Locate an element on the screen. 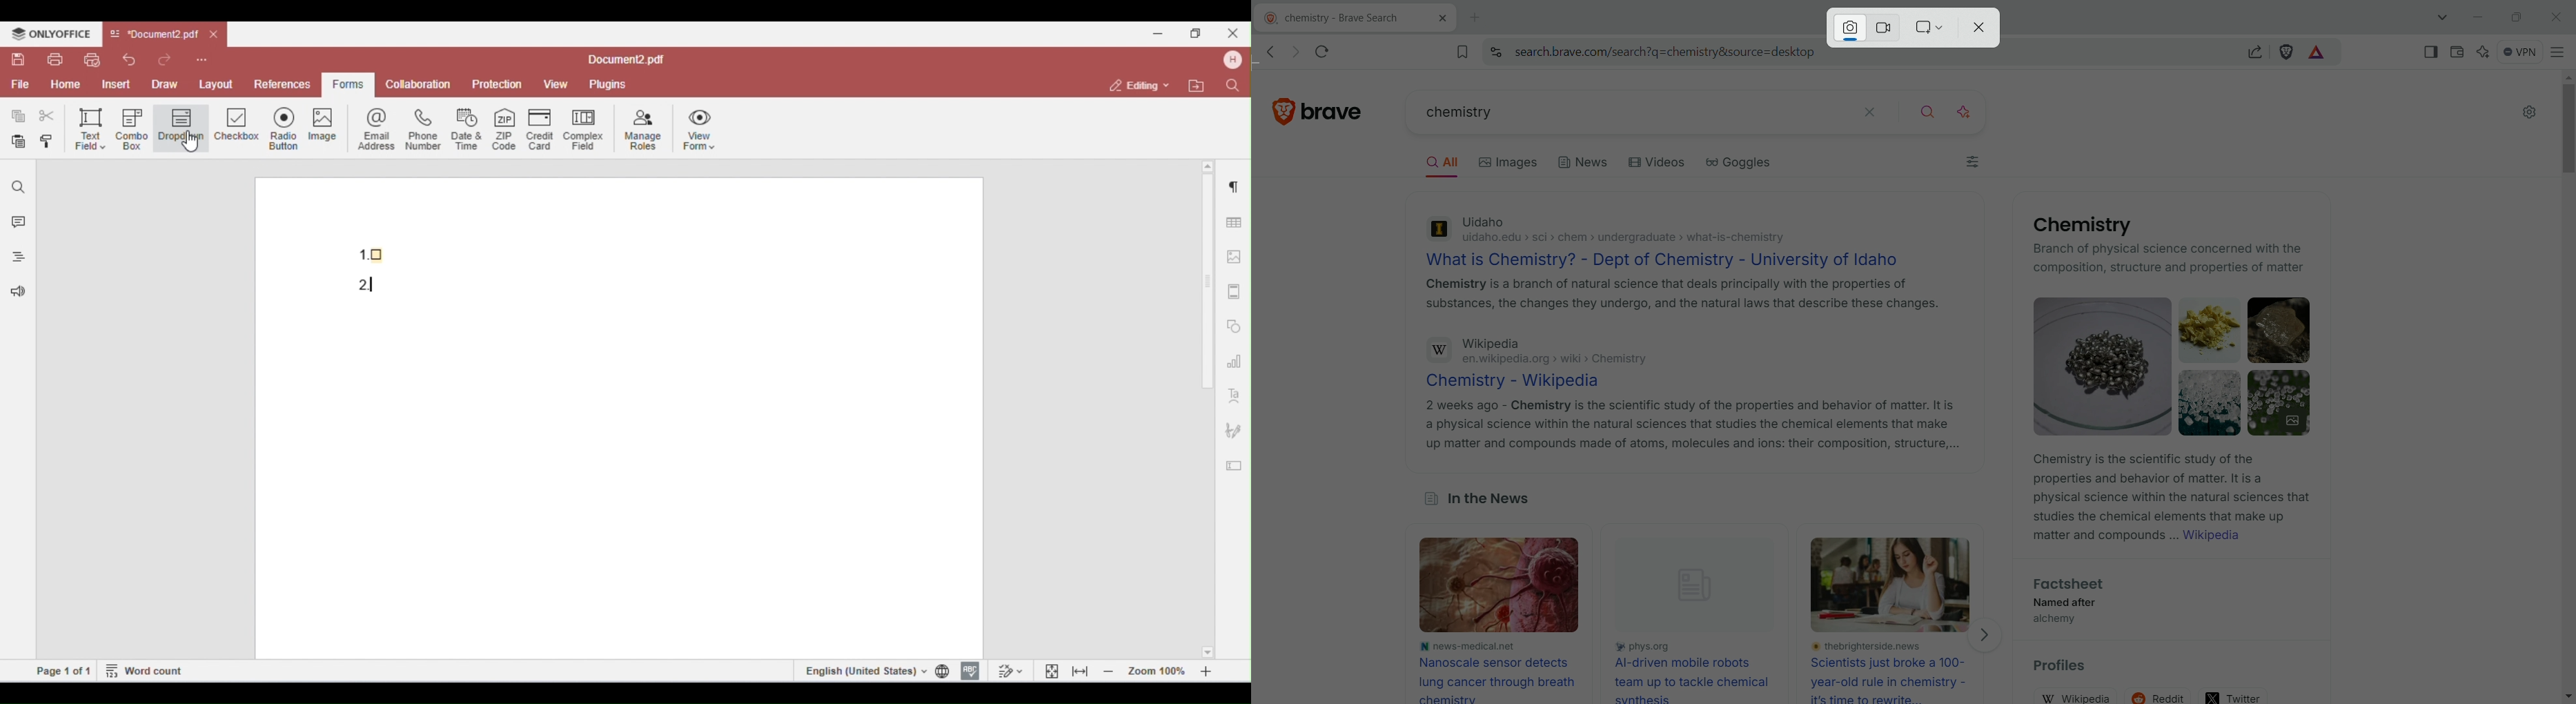  wikipedia is located at coordinates (2081, 696).